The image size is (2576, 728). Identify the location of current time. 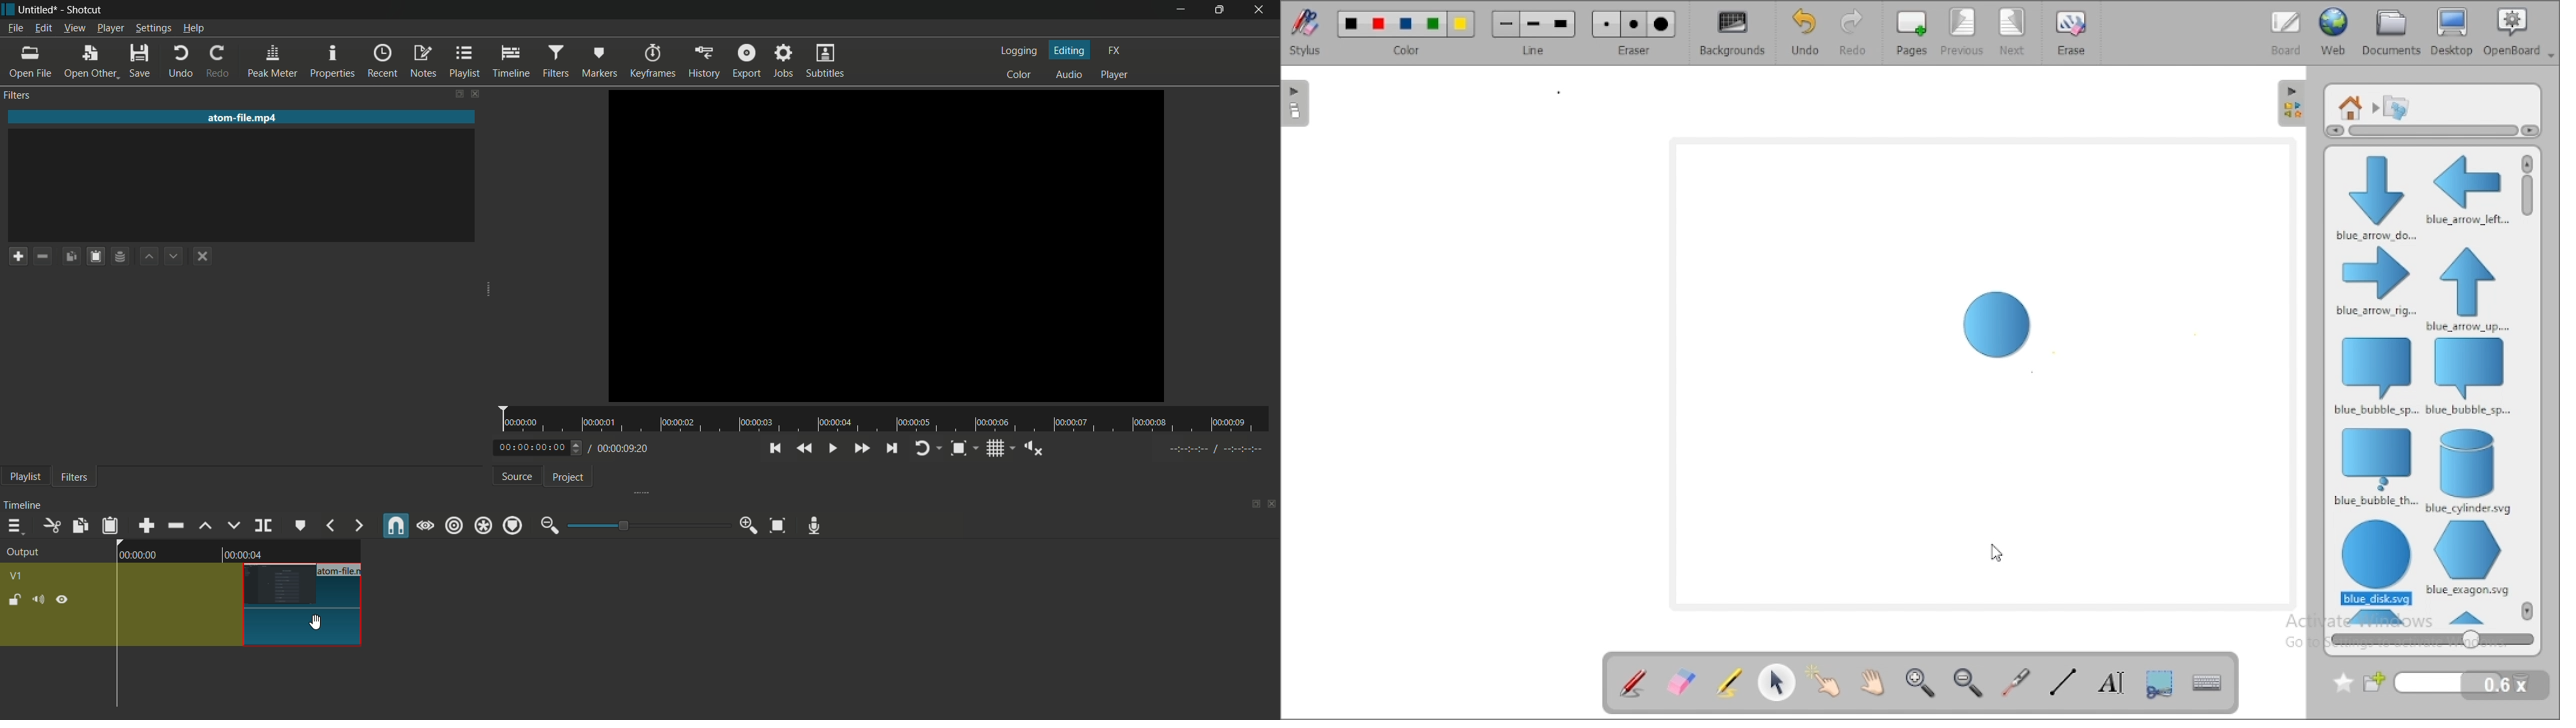
(138, 555).